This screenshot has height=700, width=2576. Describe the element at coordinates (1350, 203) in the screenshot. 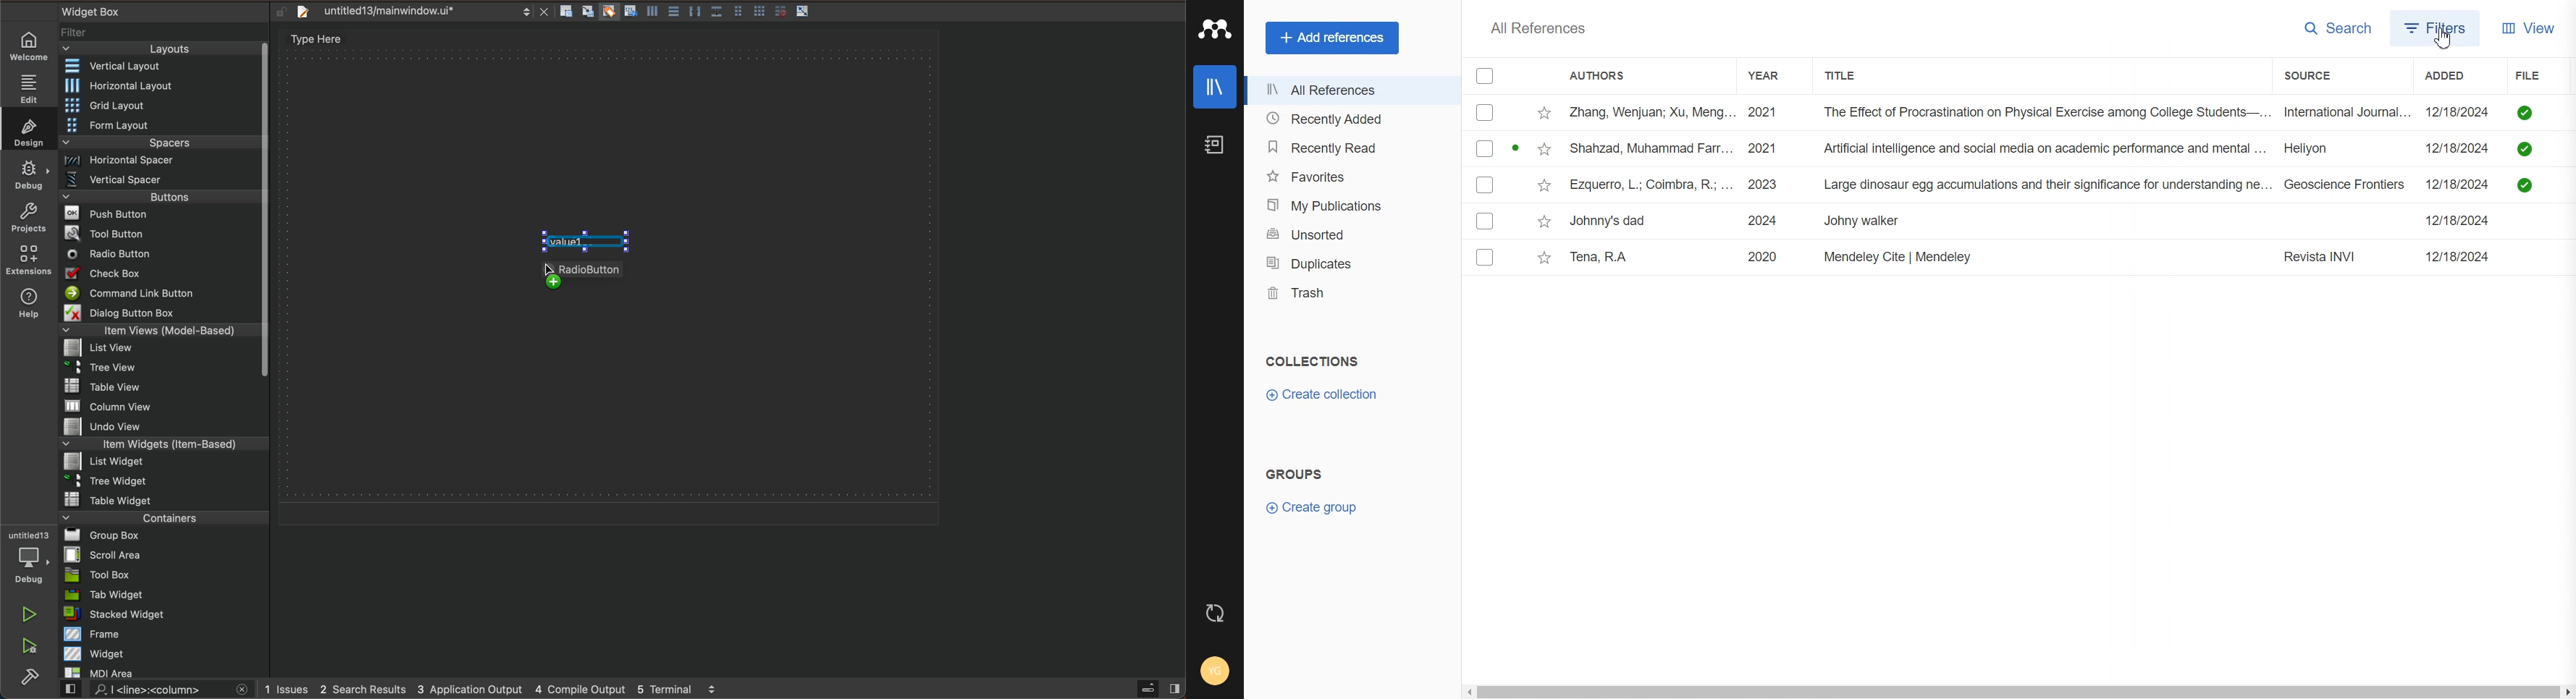

I see `My Publication` at that location.